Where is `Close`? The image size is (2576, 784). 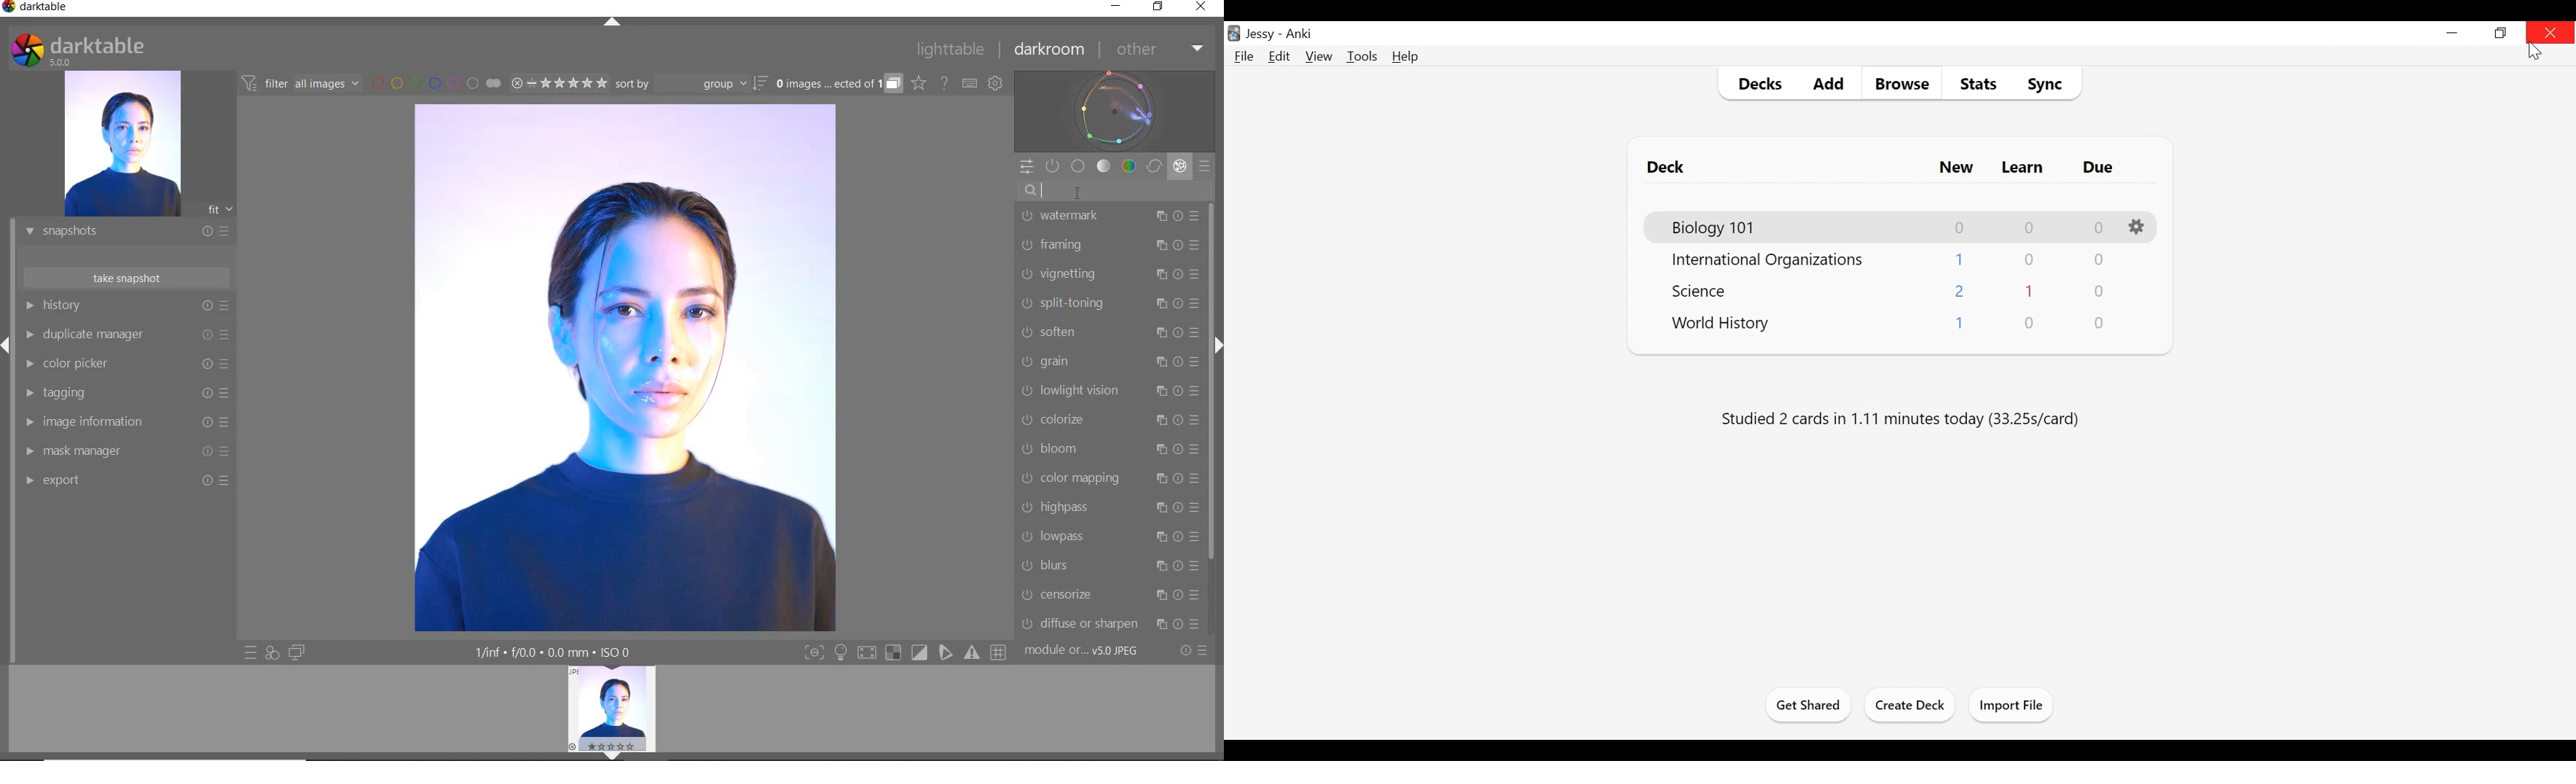
Close is located at coordinates (2549, 32).